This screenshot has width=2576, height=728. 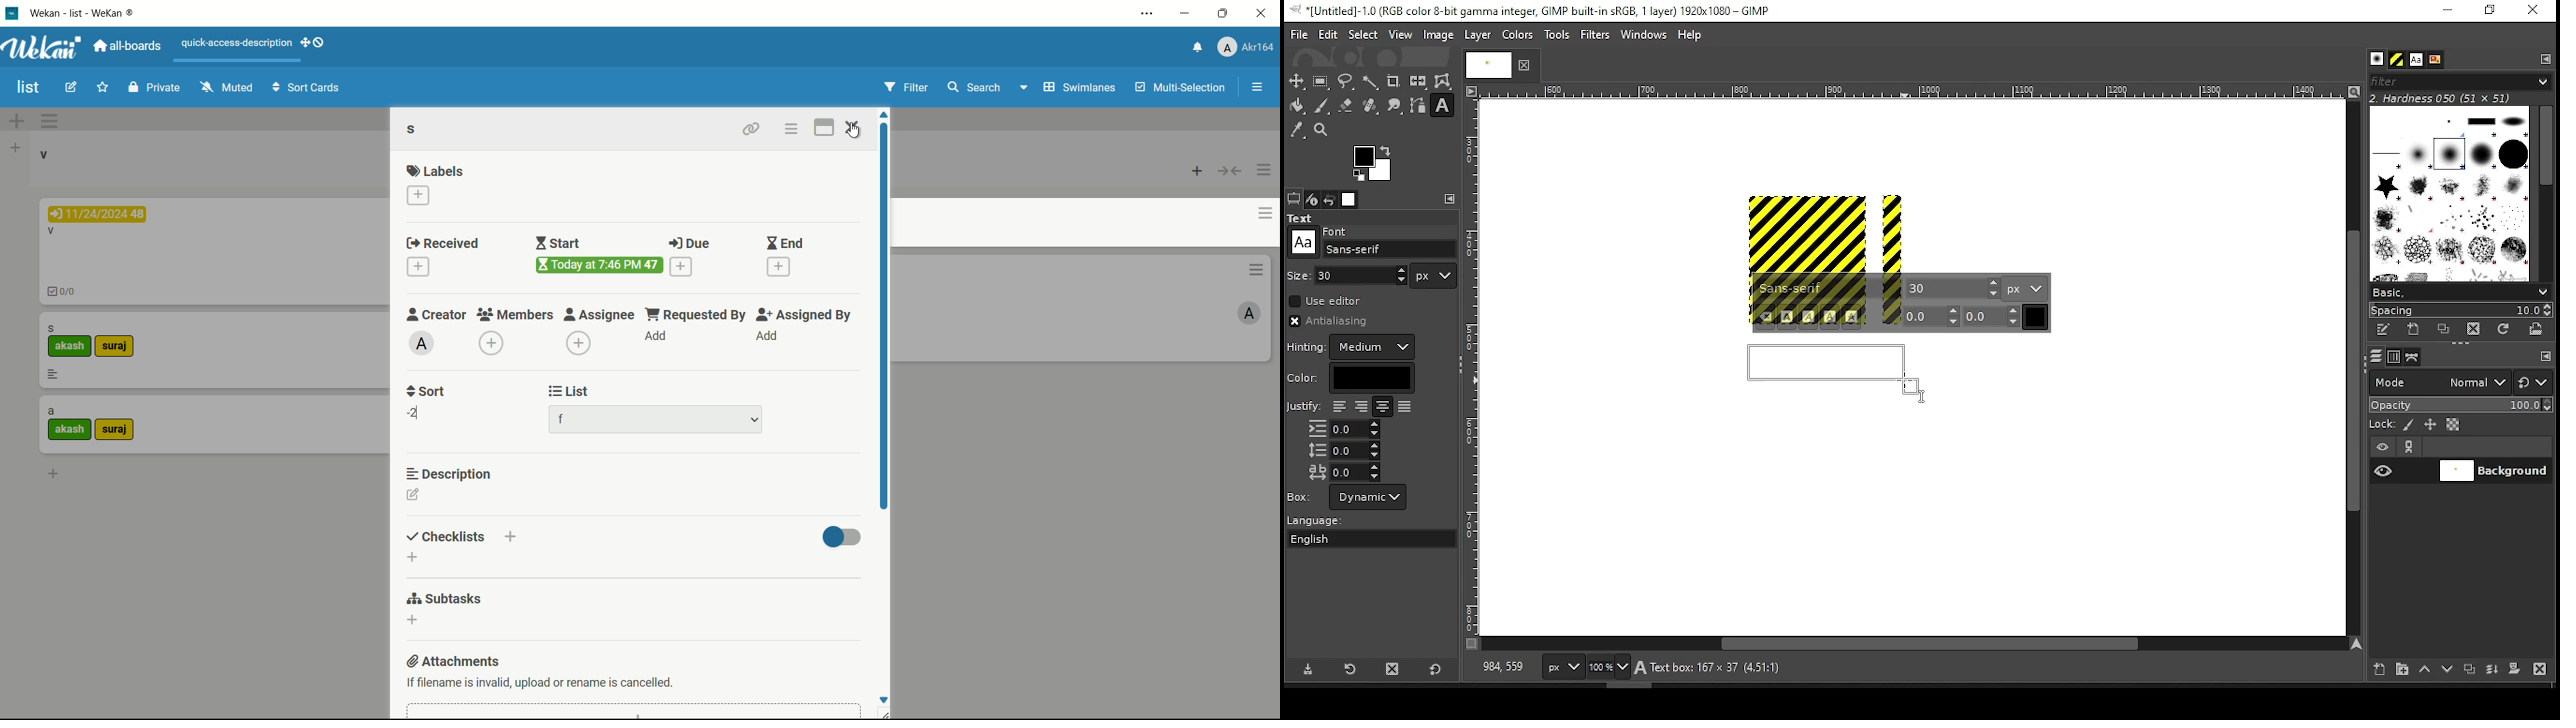 What do you see at coordinates (1559, 36) in the screenshot?
I see `tools` at bounding box center [1559, 36].